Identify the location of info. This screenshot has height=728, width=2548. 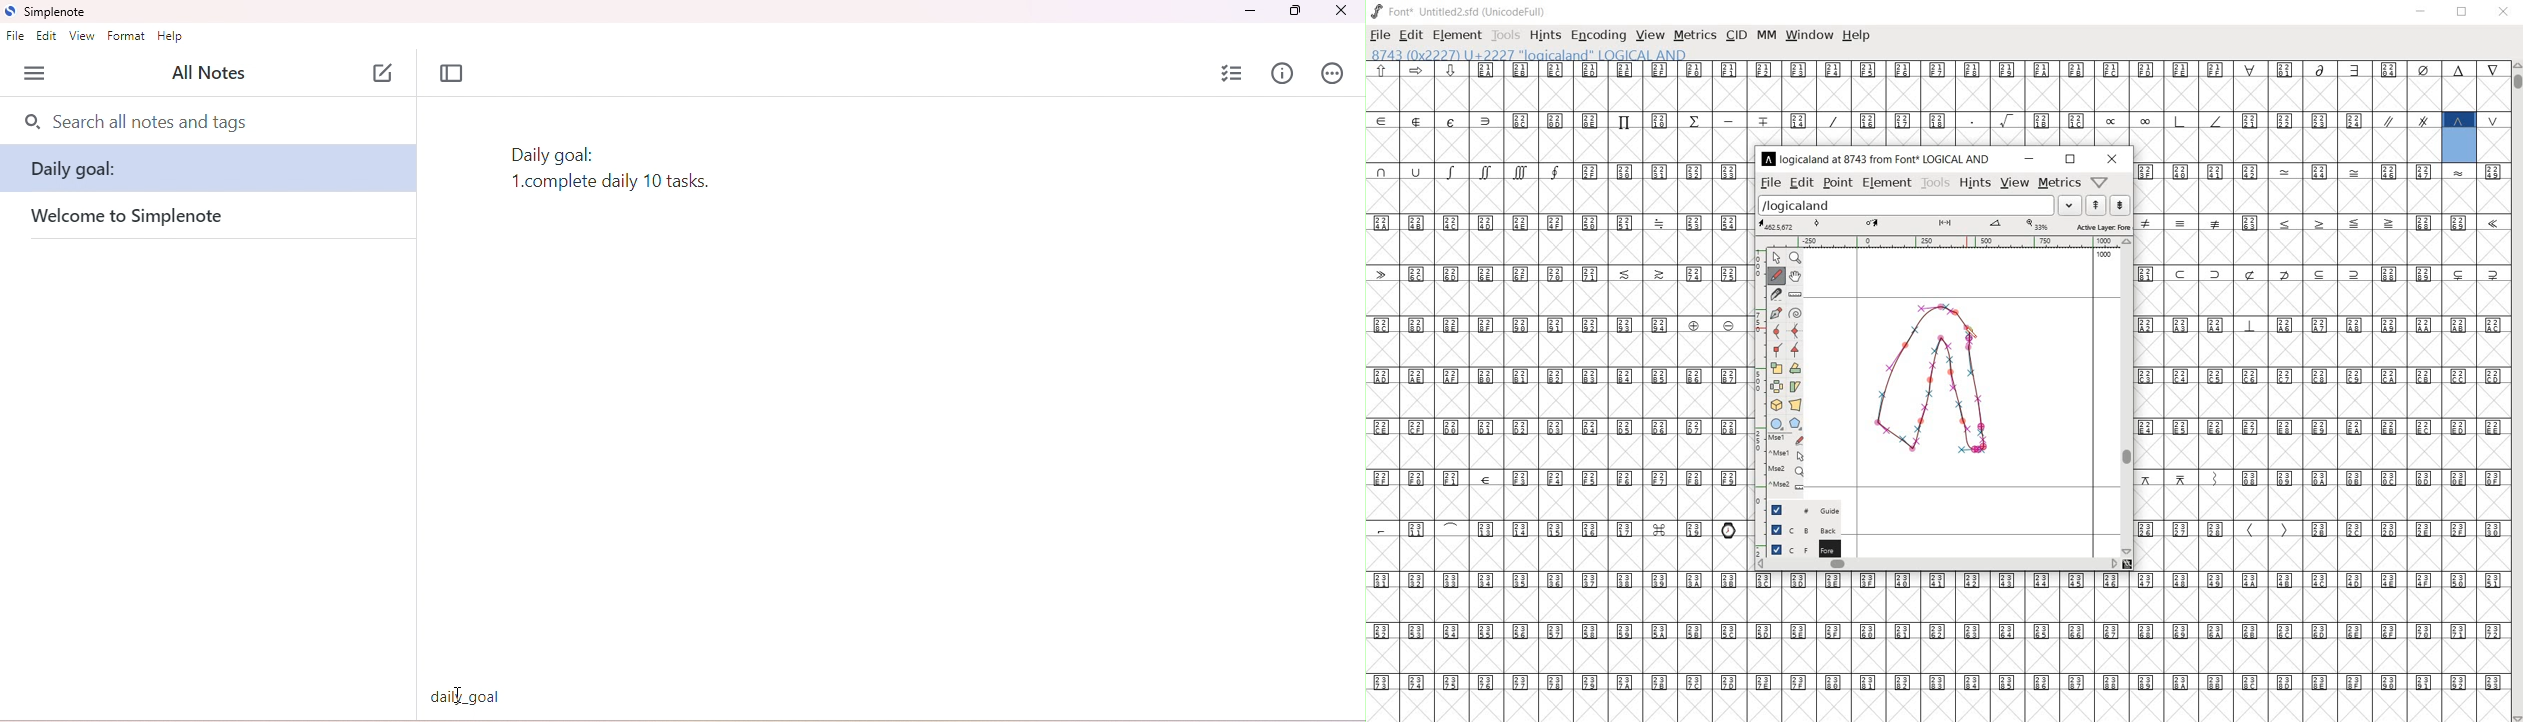
(1281, 73).